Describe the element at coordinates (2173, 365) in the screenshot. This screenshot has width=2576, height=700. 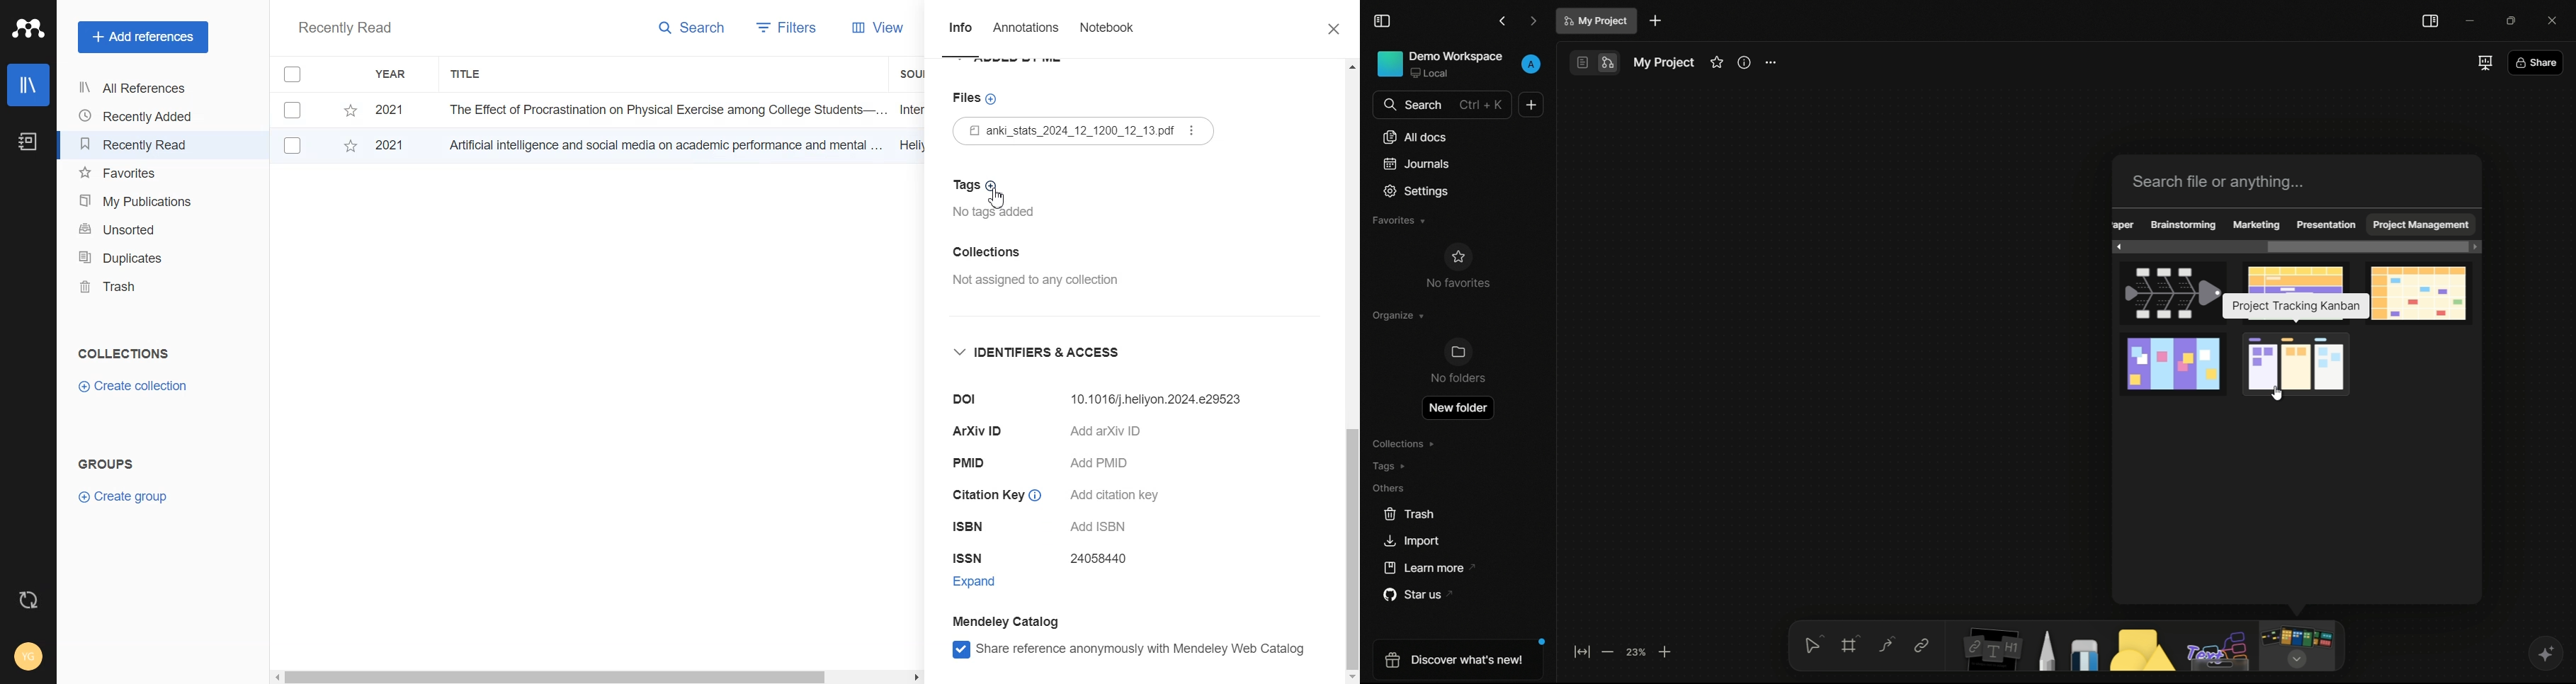
I see `project planning template` at that location.